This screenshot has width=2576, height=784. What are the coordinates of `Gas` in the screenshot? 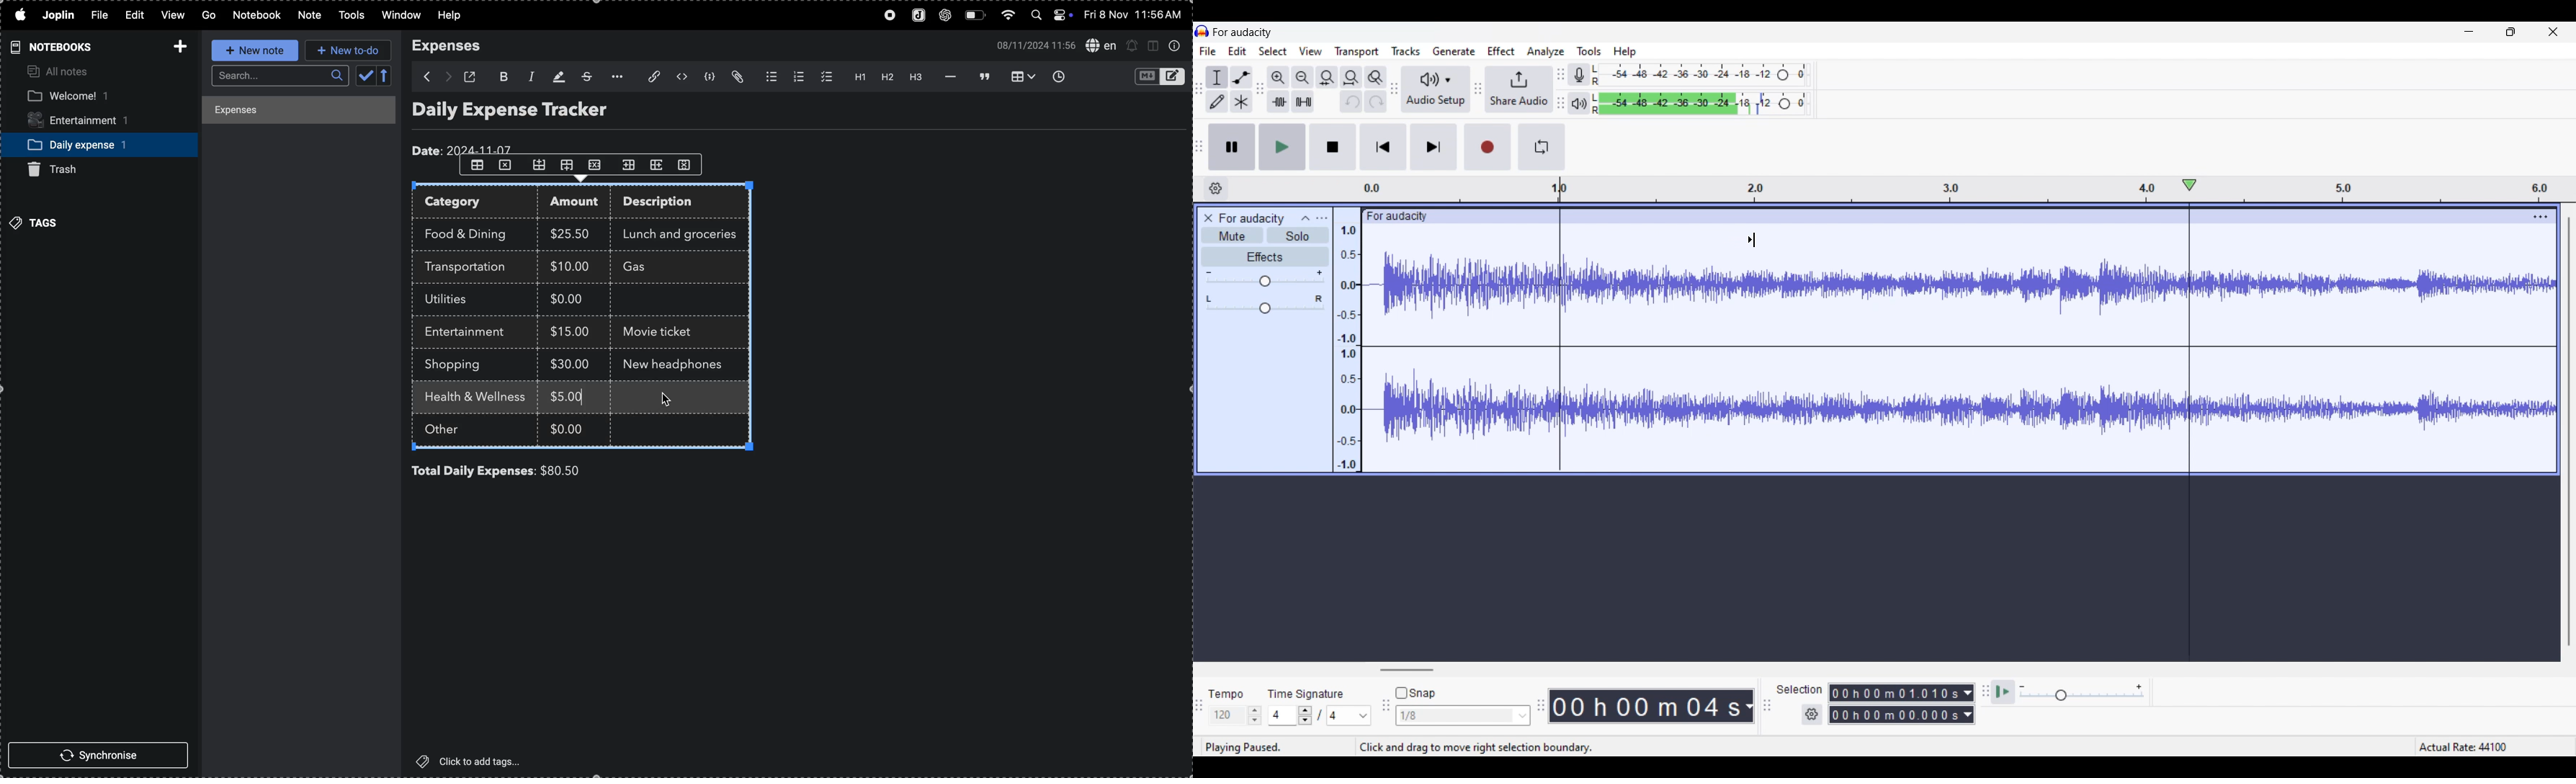 It's located at (653, 268).